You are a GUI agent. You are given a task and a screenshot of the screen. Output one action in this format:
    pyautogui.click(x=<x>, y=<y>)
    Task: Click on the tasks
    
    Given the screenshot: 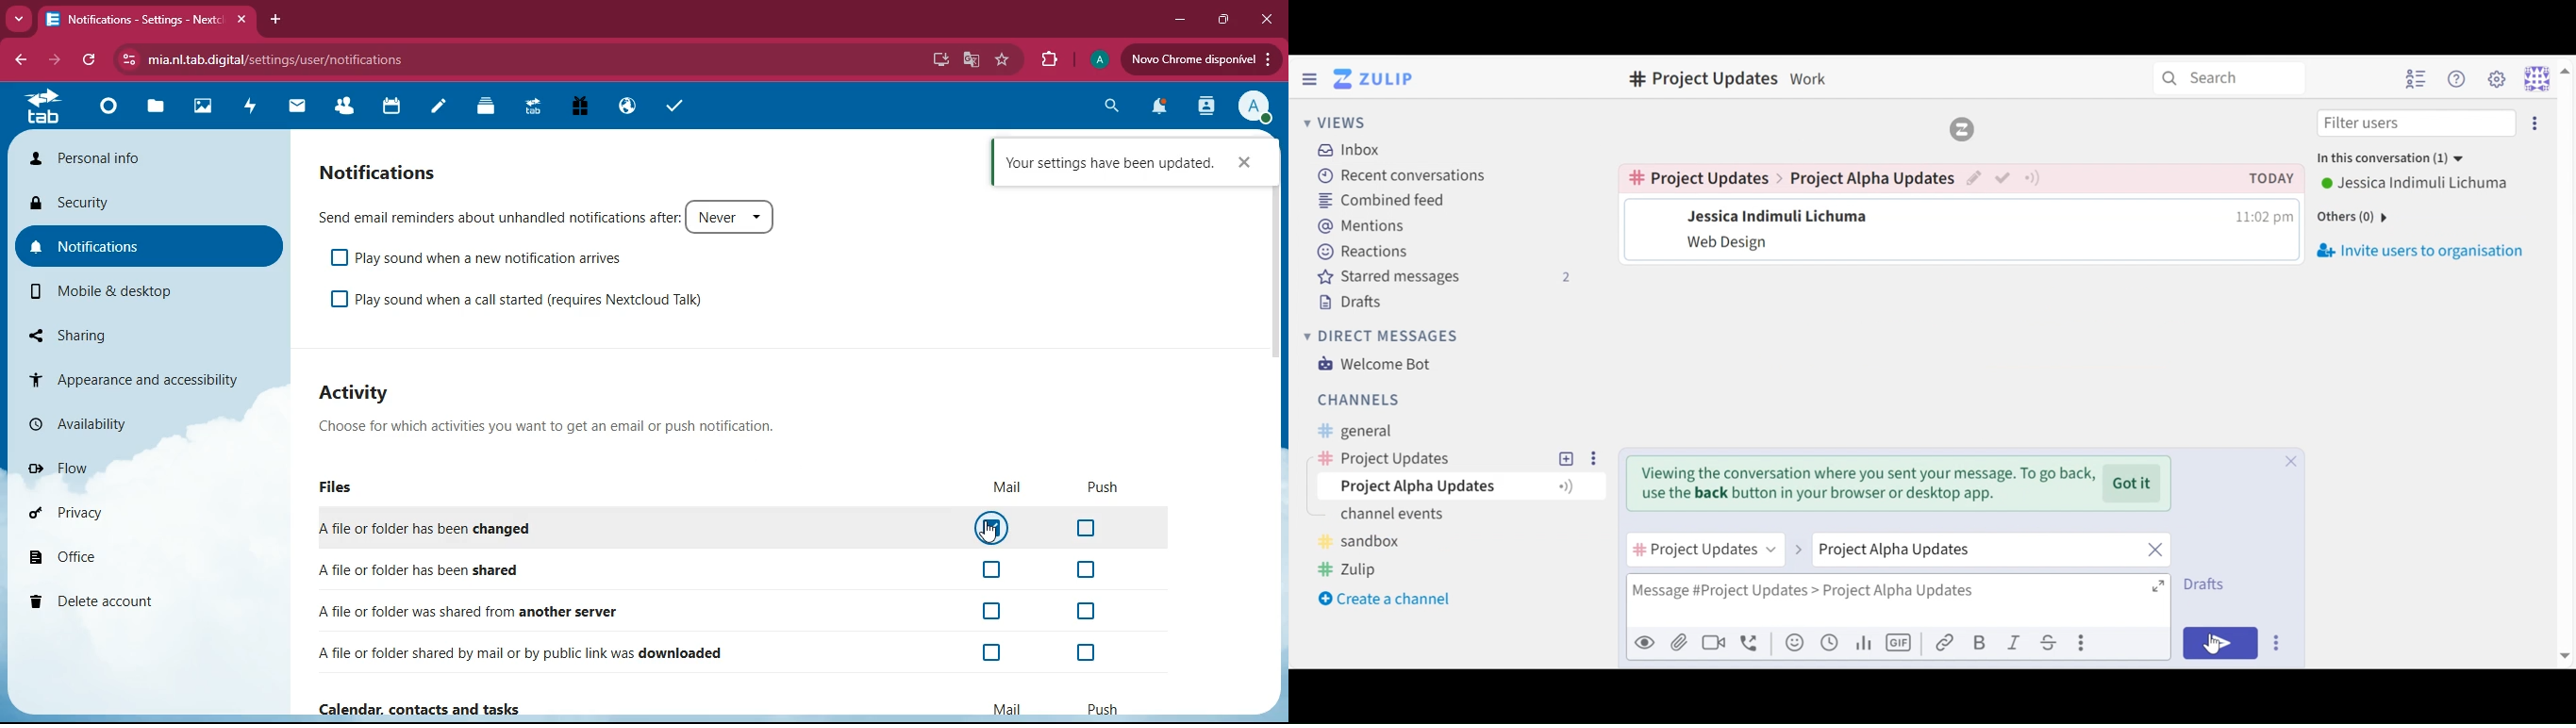 What is the action you would take?
    pyautogui.click(x=669, y=107)
    